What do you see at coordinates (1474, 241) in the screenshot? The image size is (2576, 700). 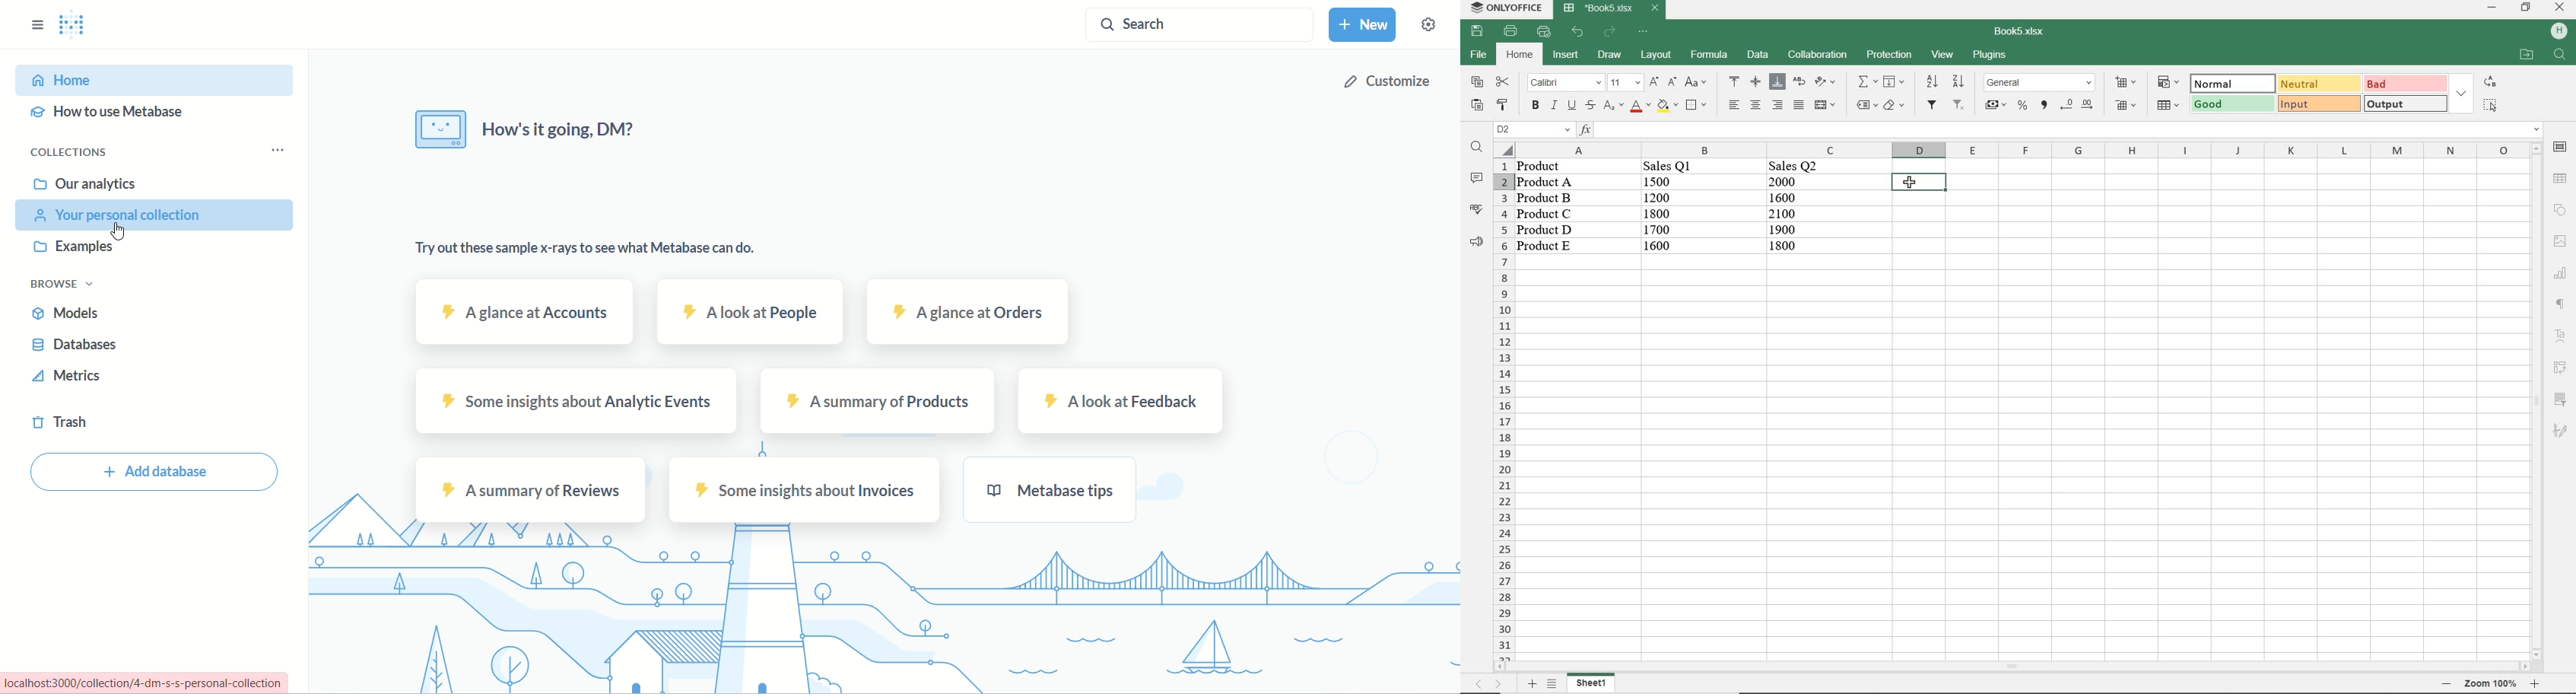 I see `support & feedback` at bounding box center [1474, 241].